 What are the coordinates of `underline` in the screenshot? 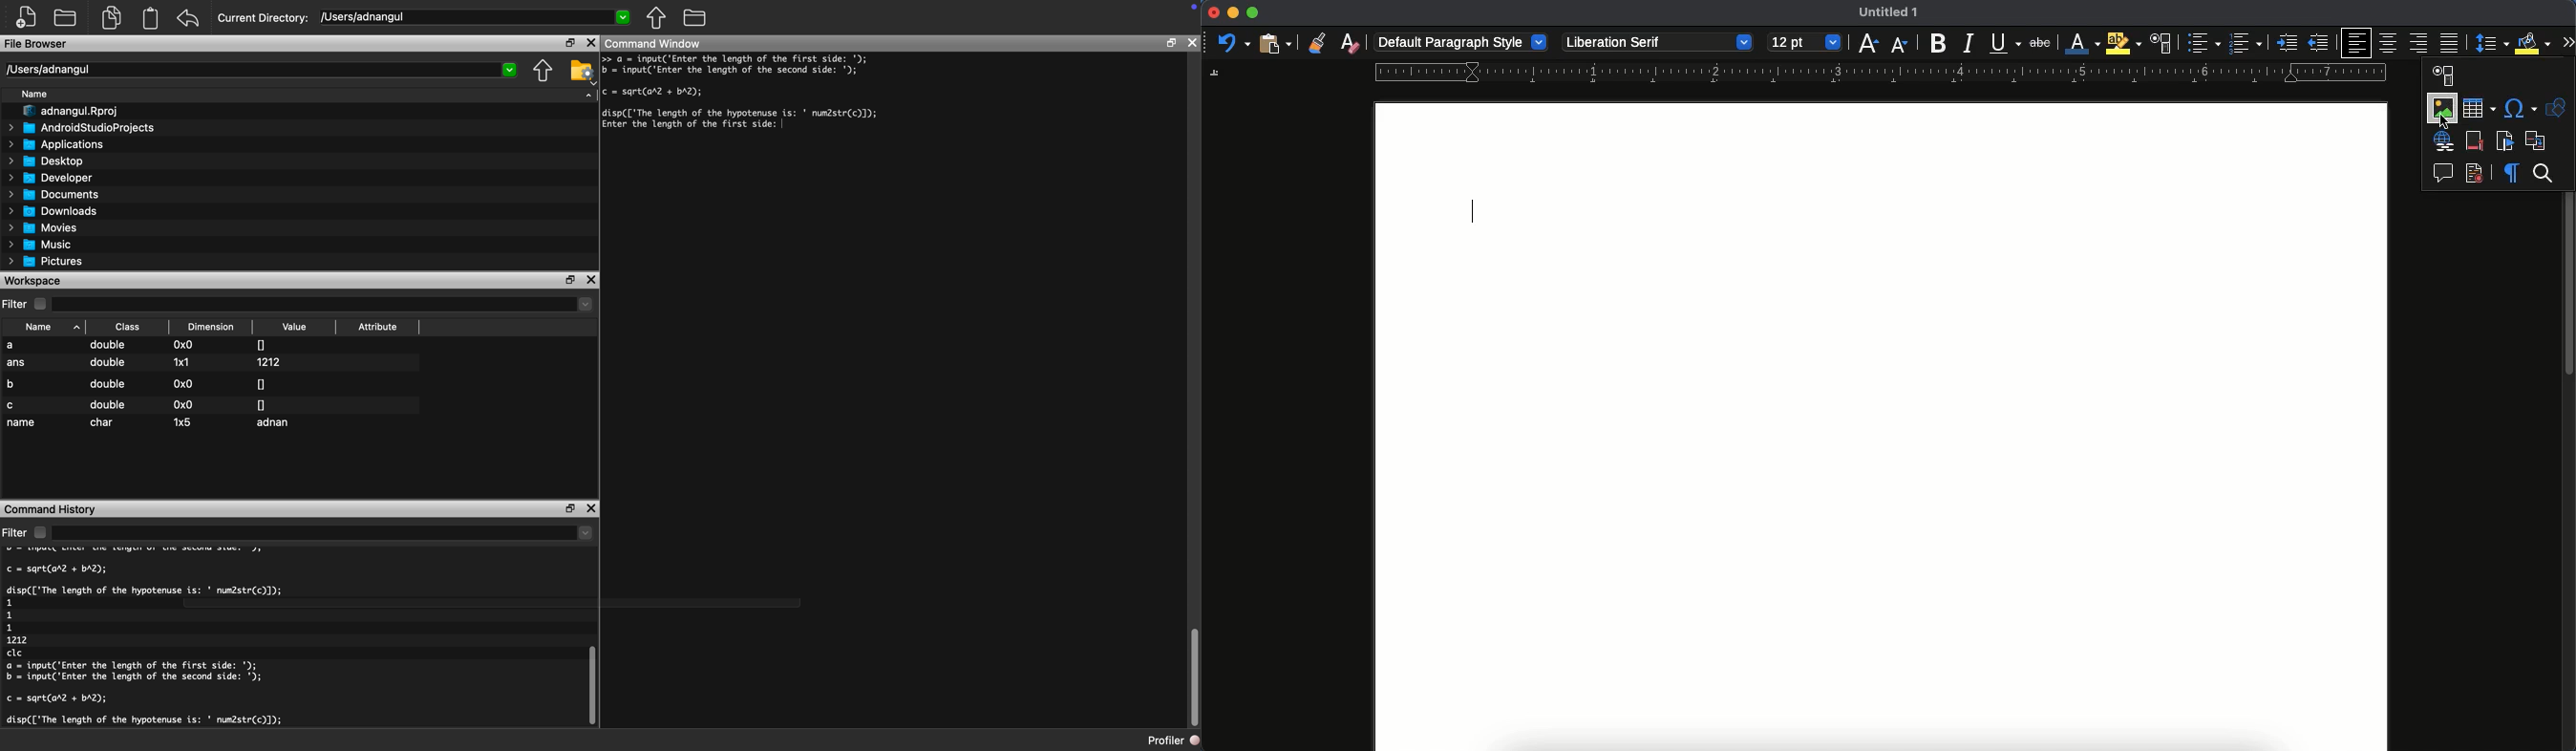 It's located at (2004, 42).